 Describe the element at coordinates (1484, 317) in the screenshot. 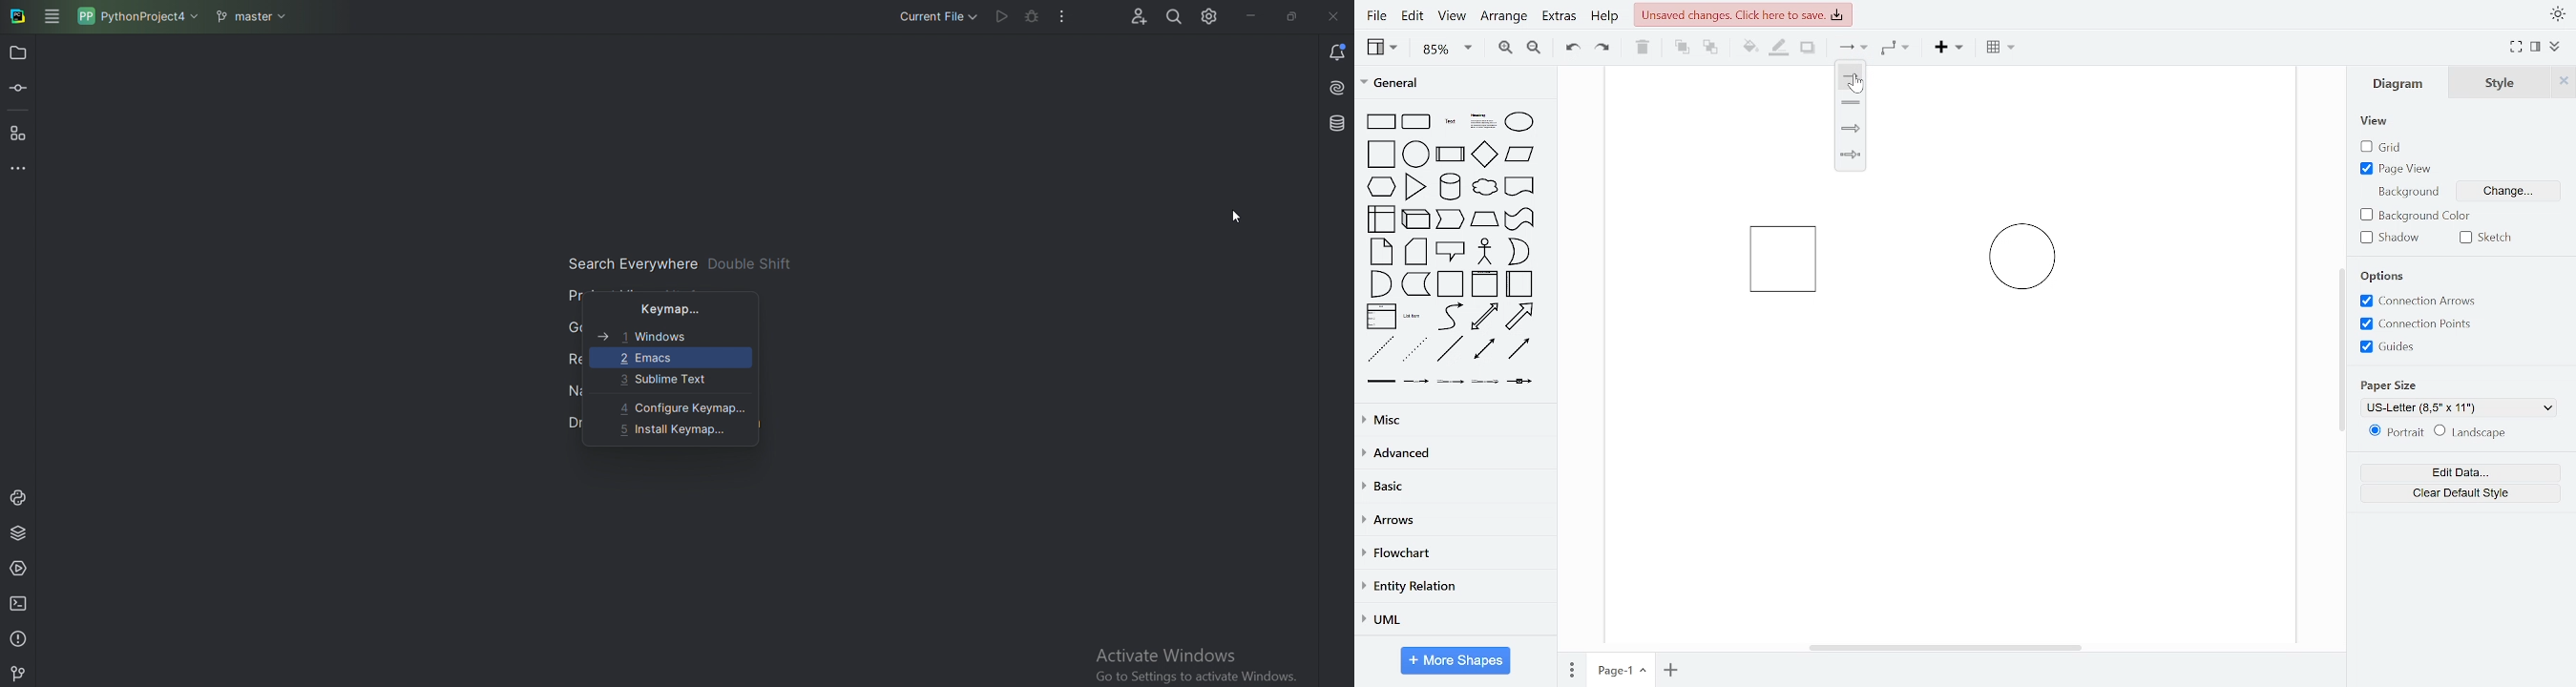

I see `bidirectional arrow` at that location.